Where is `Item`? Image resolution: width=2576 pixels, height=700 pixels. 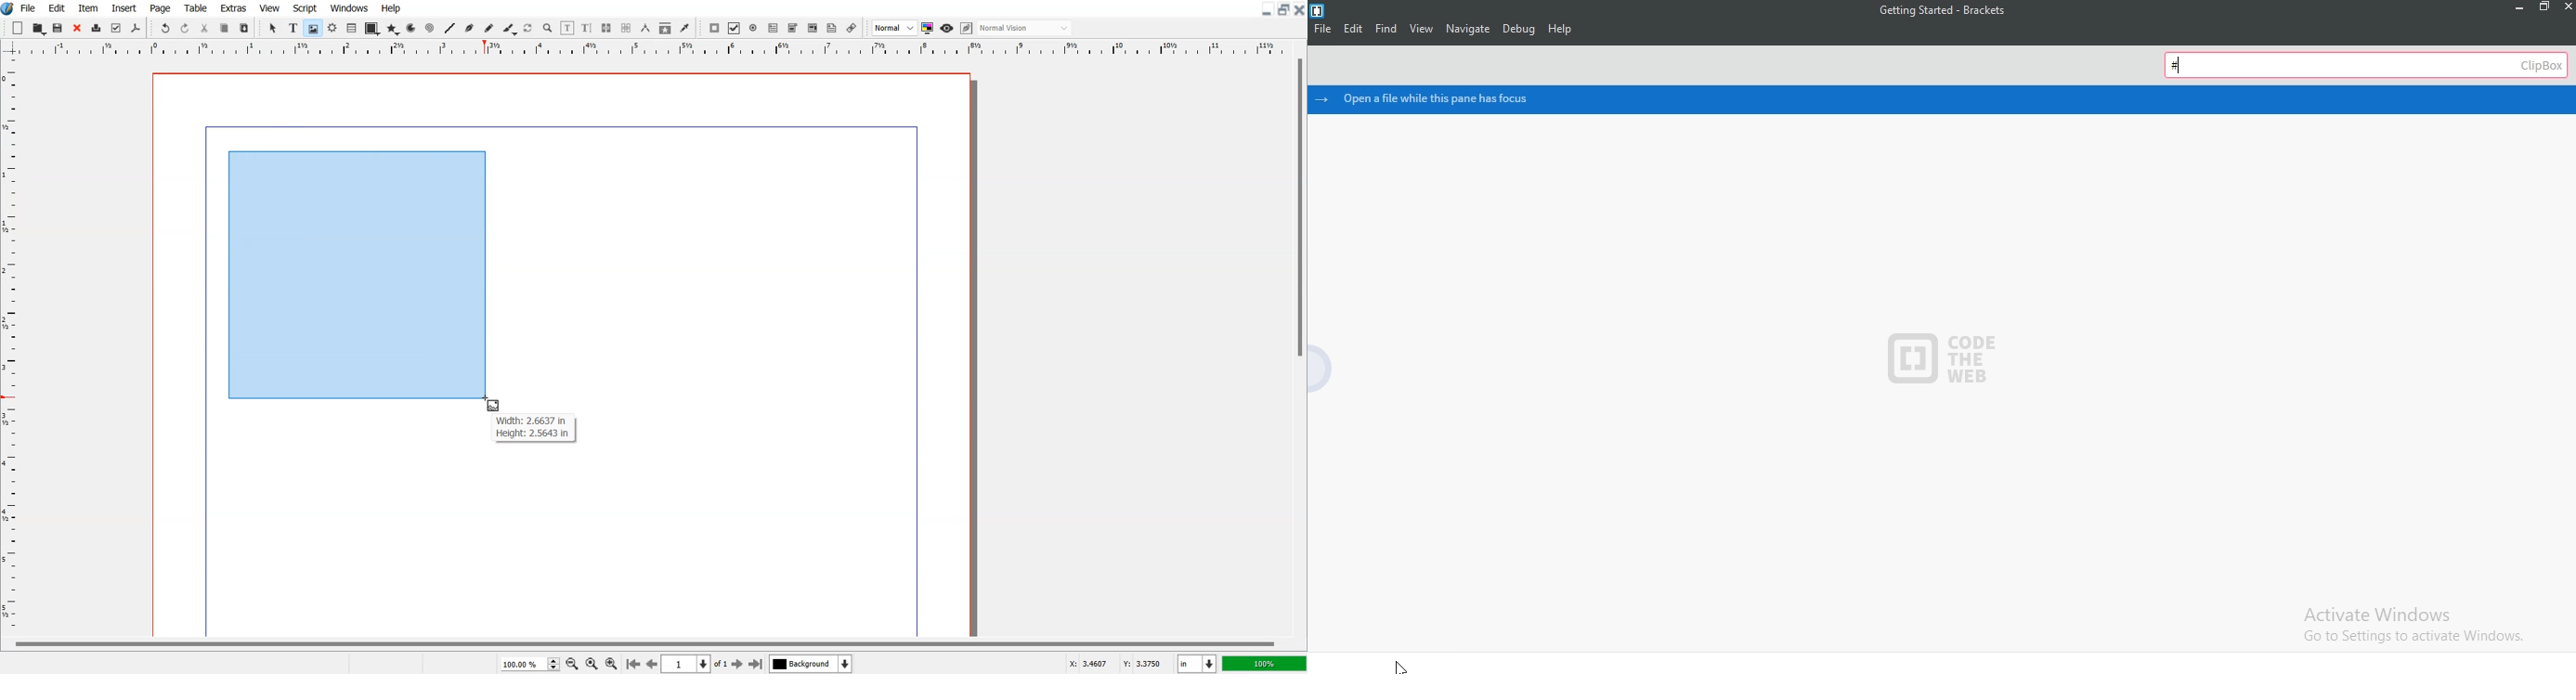
Item is located at coordinates (88, 7).